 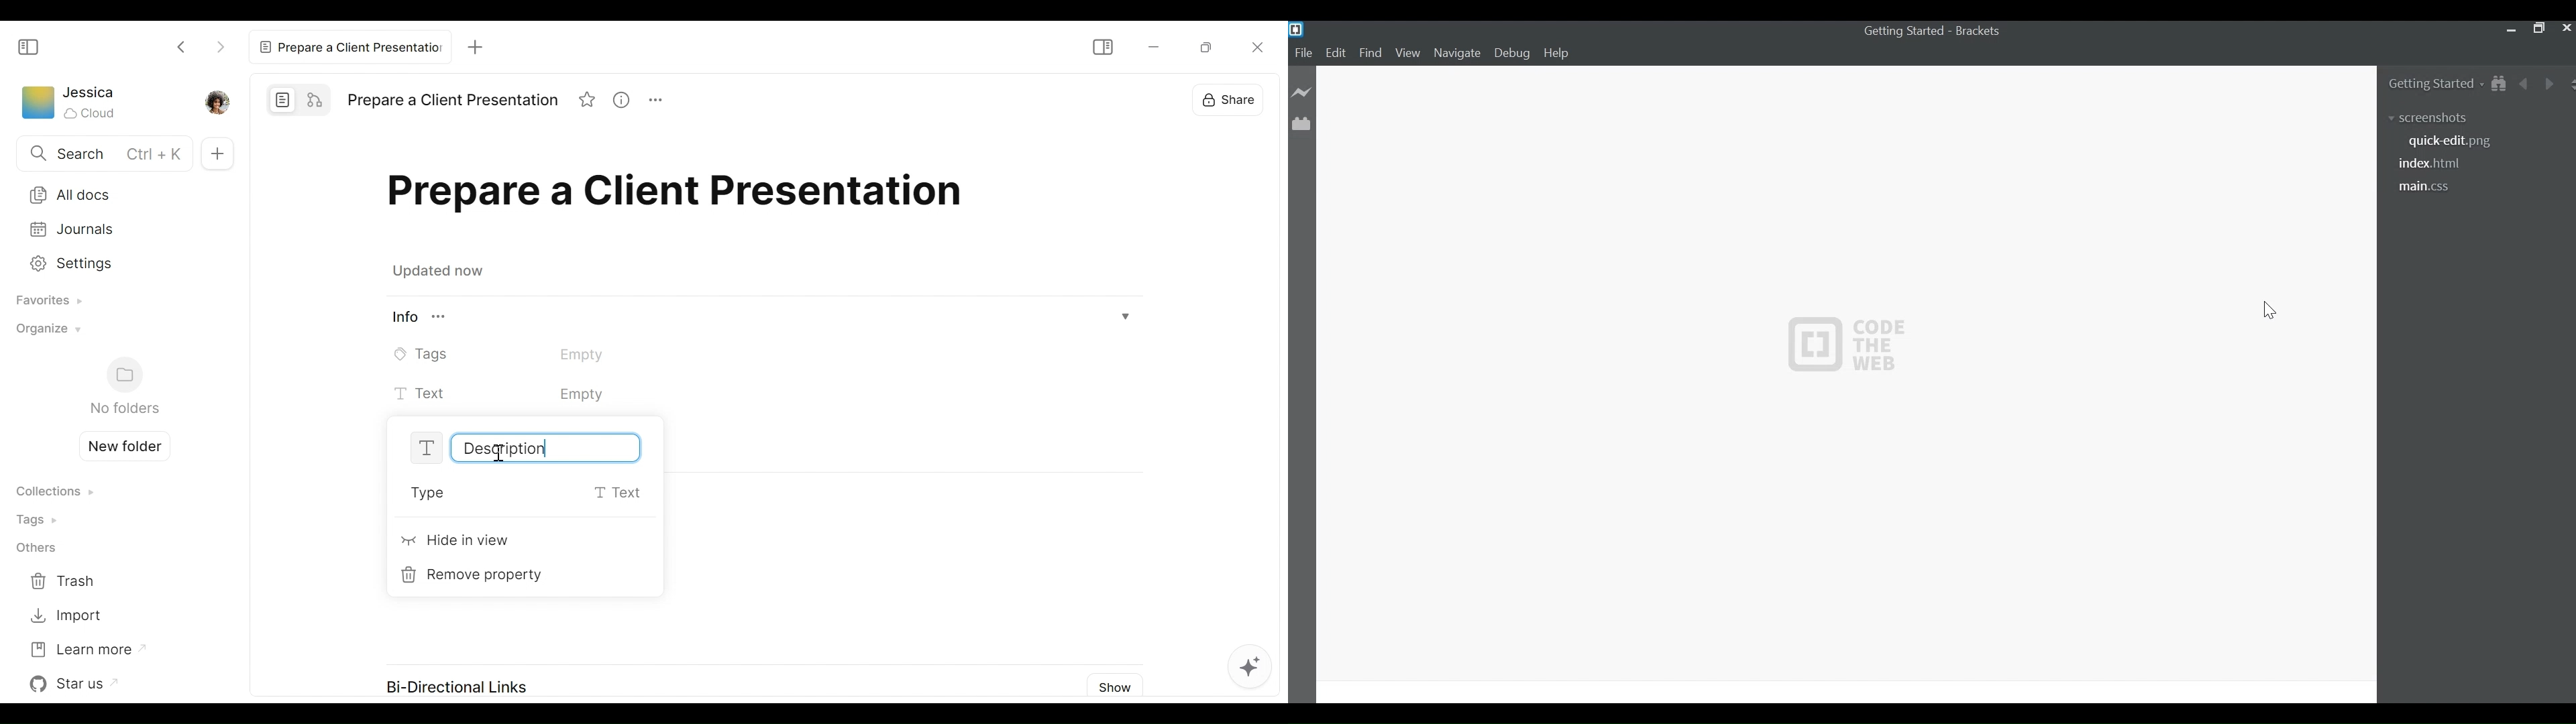 I want to click on Minimize, so click(x=1210, y=49).